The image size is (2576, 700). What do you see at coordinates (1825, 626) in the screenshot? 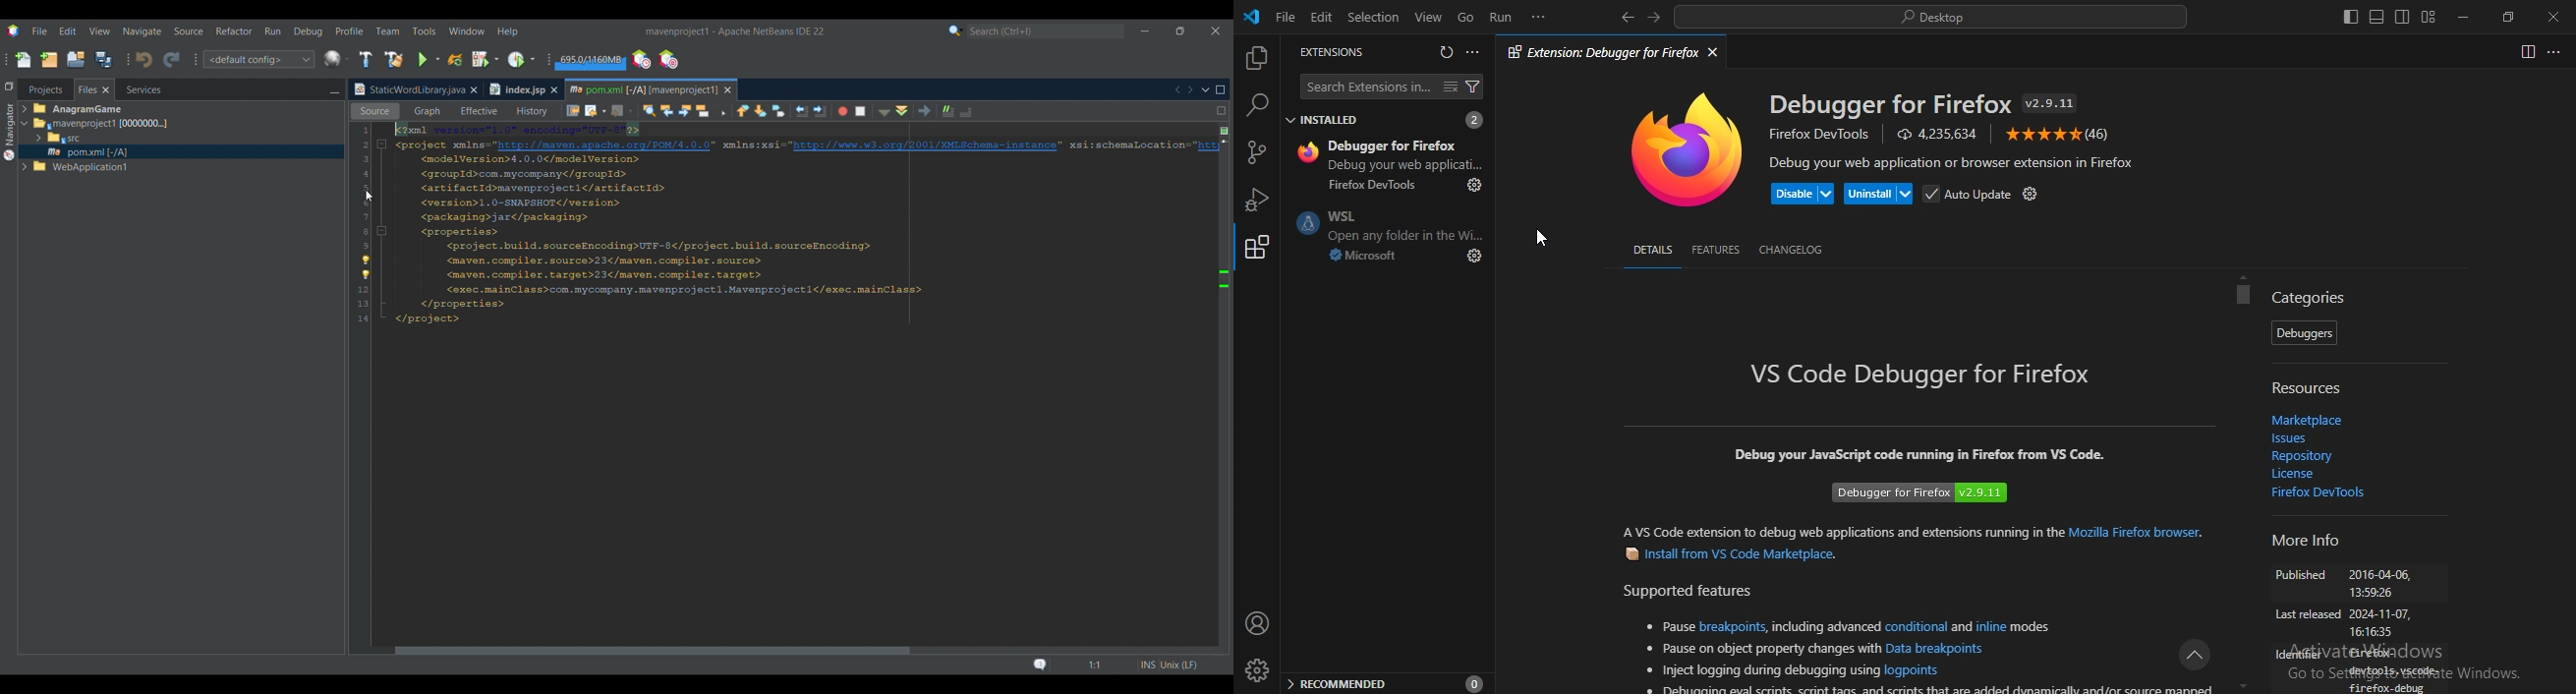
I see `including advanced` at bounding box center [1825, 626].